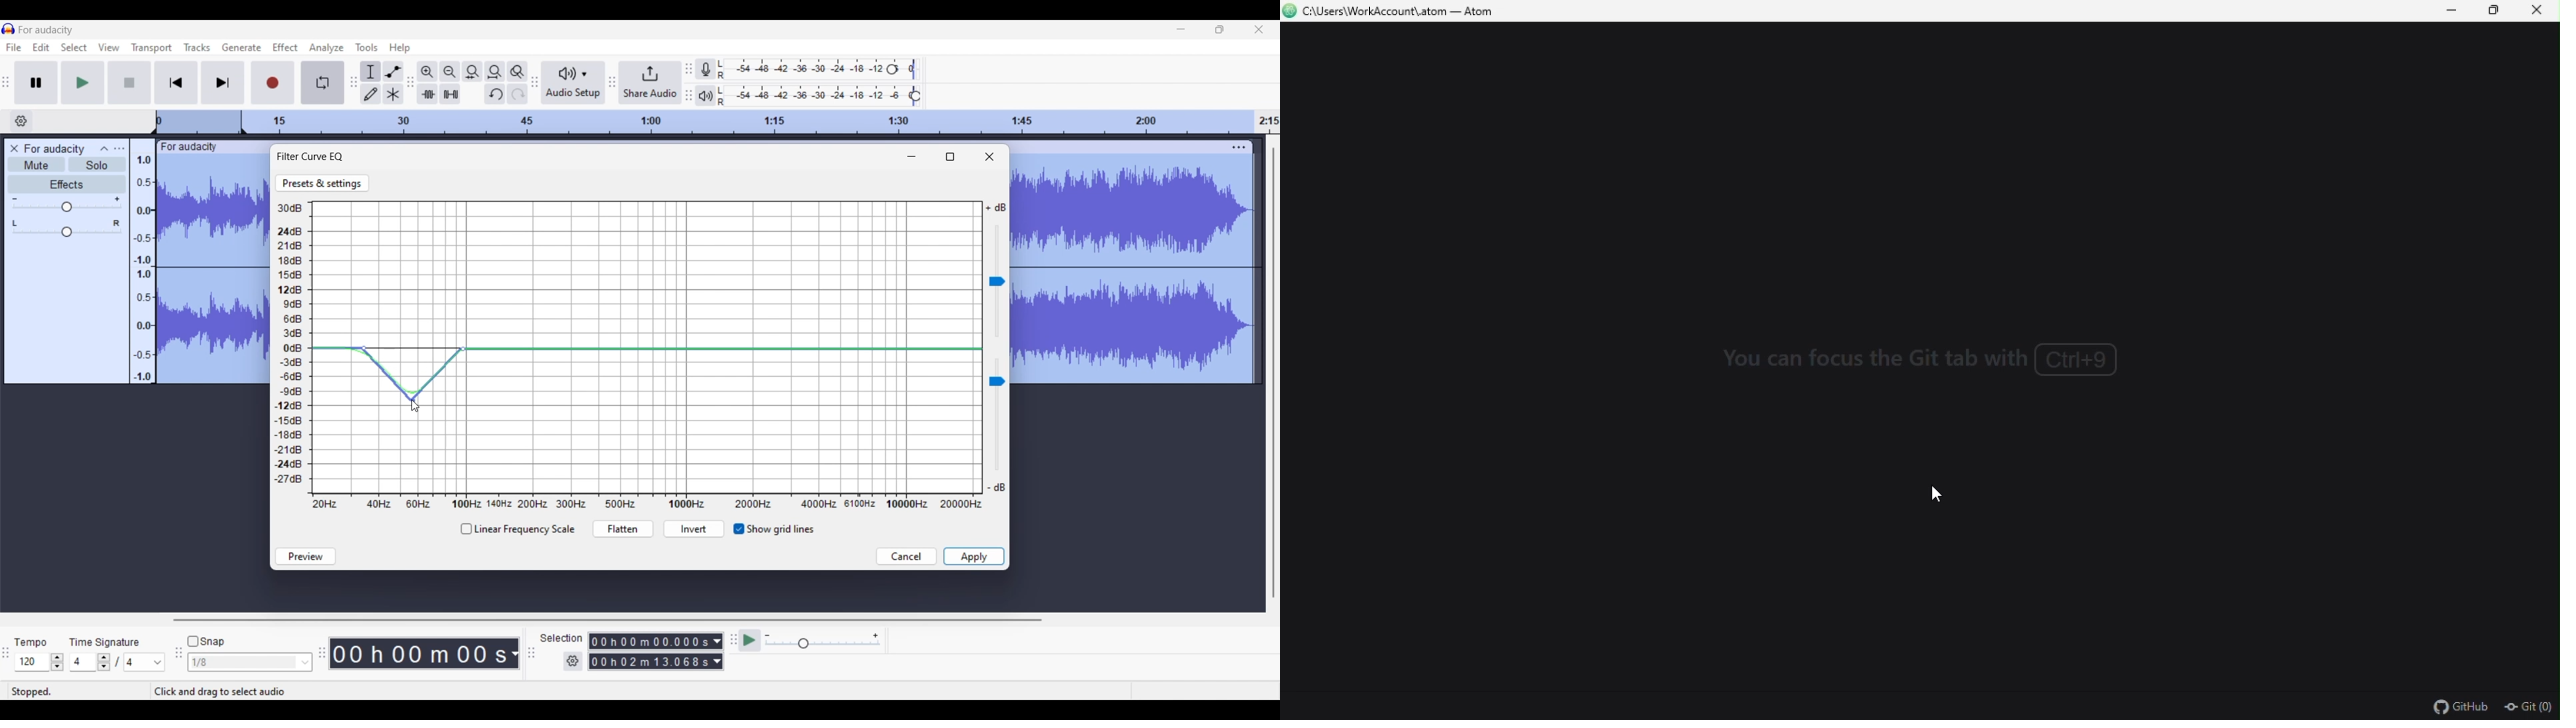 This screenshot has width=2576, height=728. Describe the element at coordinates (277, 83) in the screenshot. I see `Record/Record new track` at that location.